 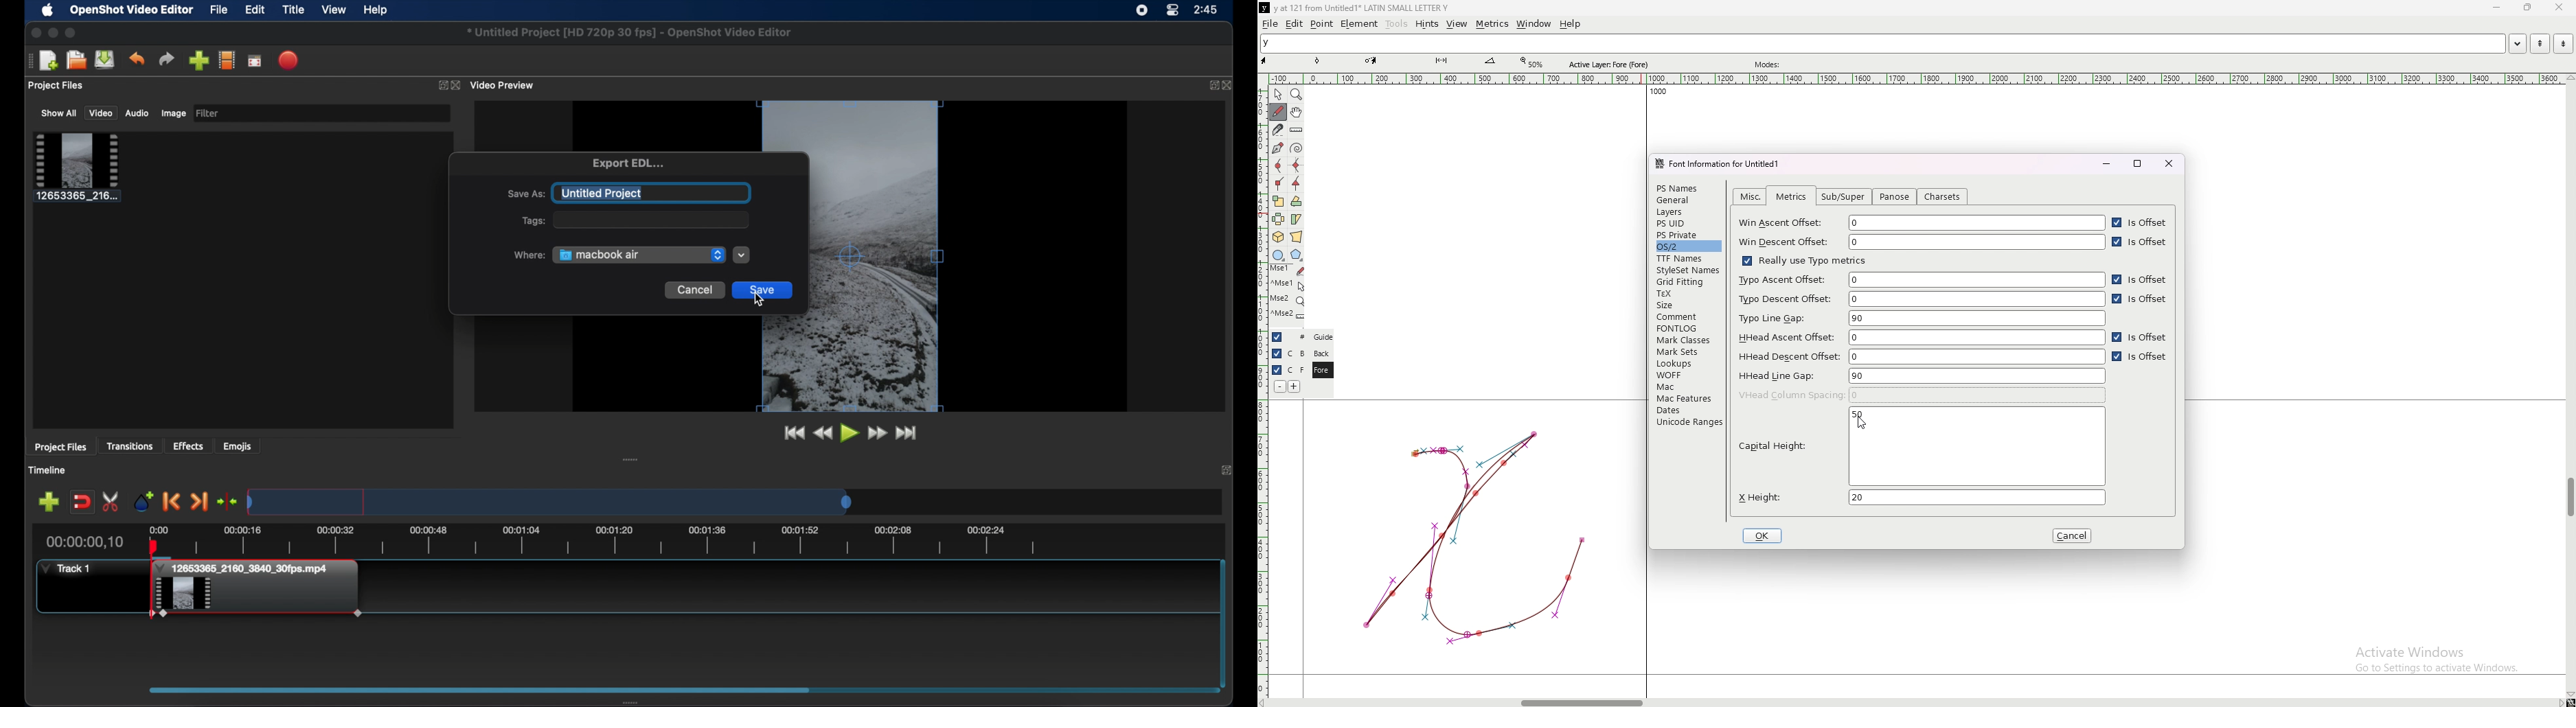 What do you see at coordinates (1277, 147) in the screenshot?
I see `add a point, then drag out its control points` at bounding box center [1277, 147].